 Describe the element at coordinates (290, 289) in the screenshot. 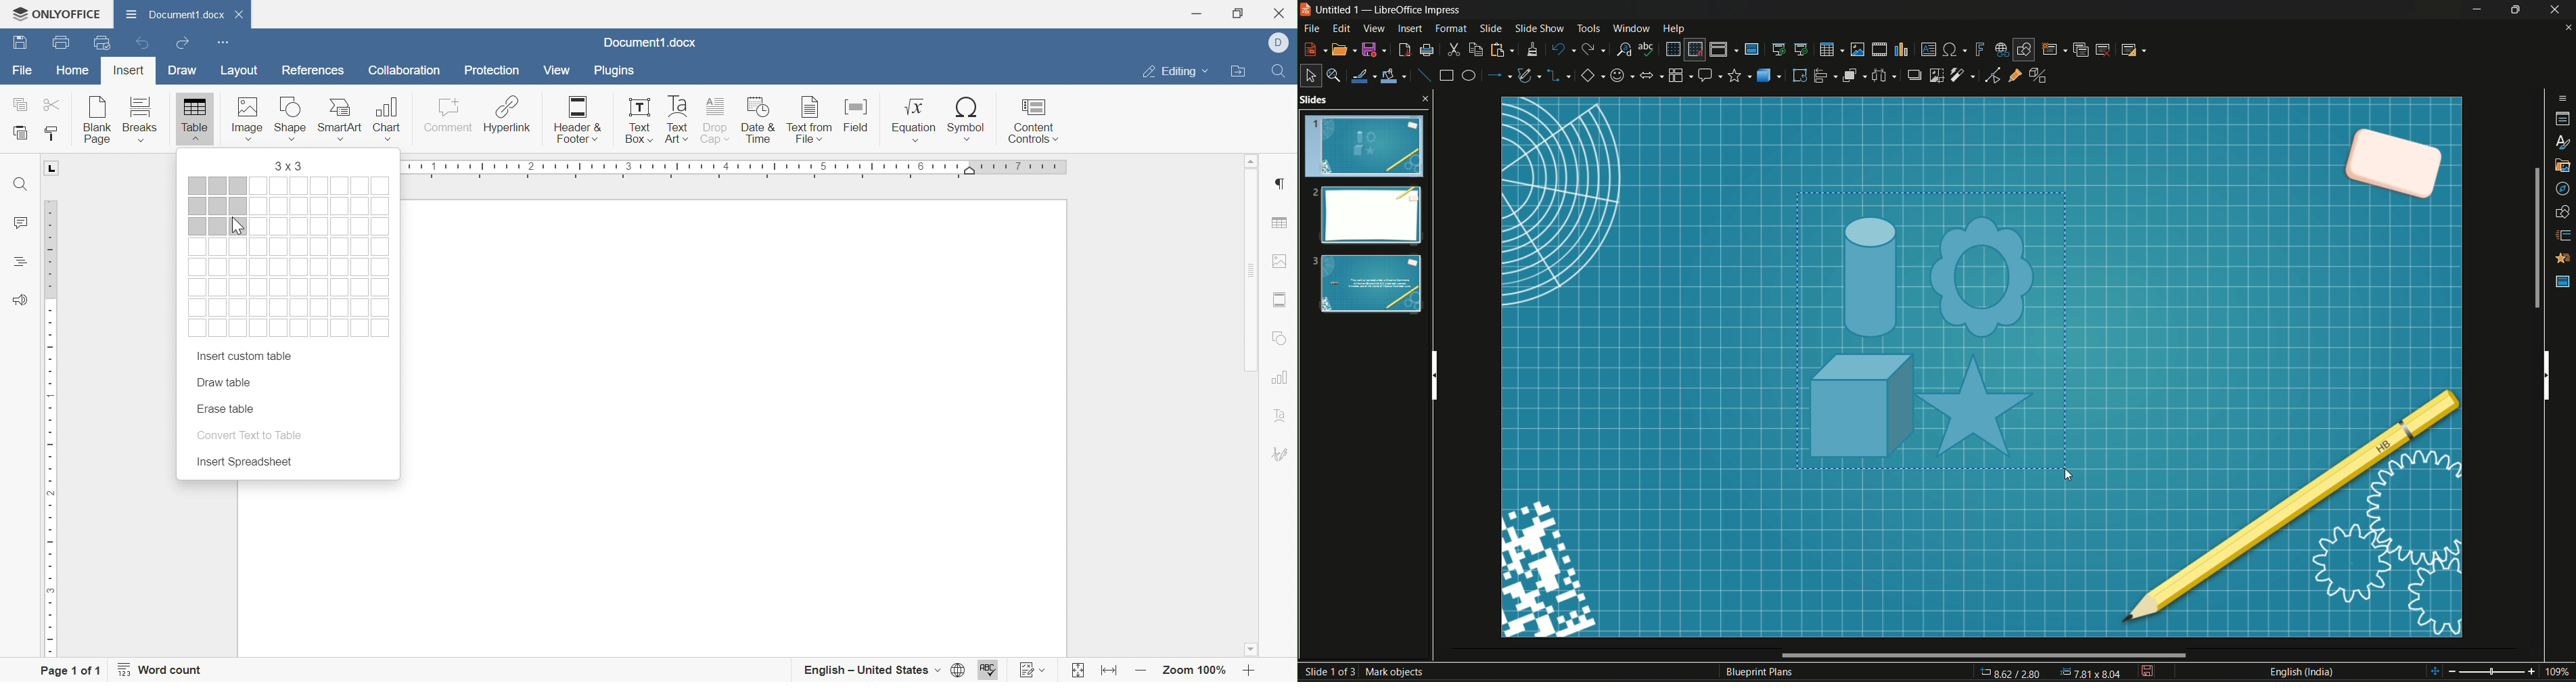

I see `cells to select` at that location.